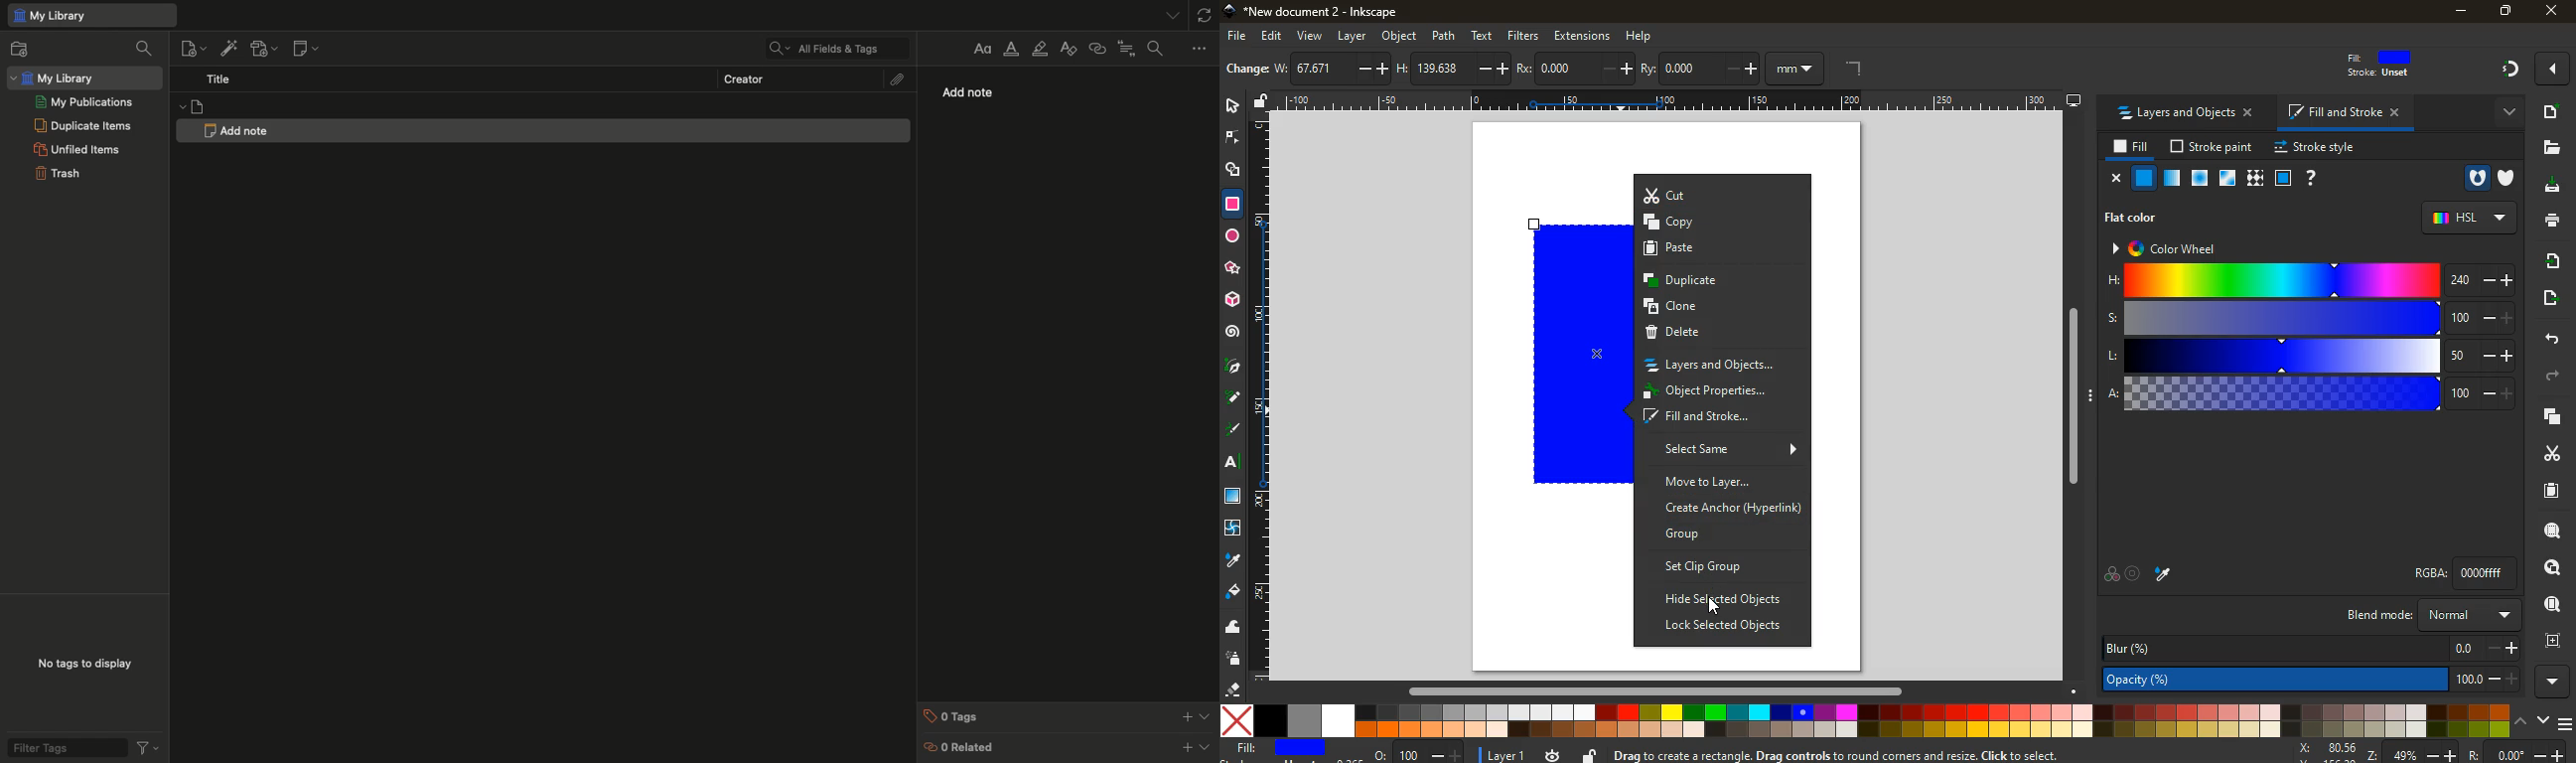 The width and height of the screenshot is (2576, 784). I want to click on text, so click(1483, 36).